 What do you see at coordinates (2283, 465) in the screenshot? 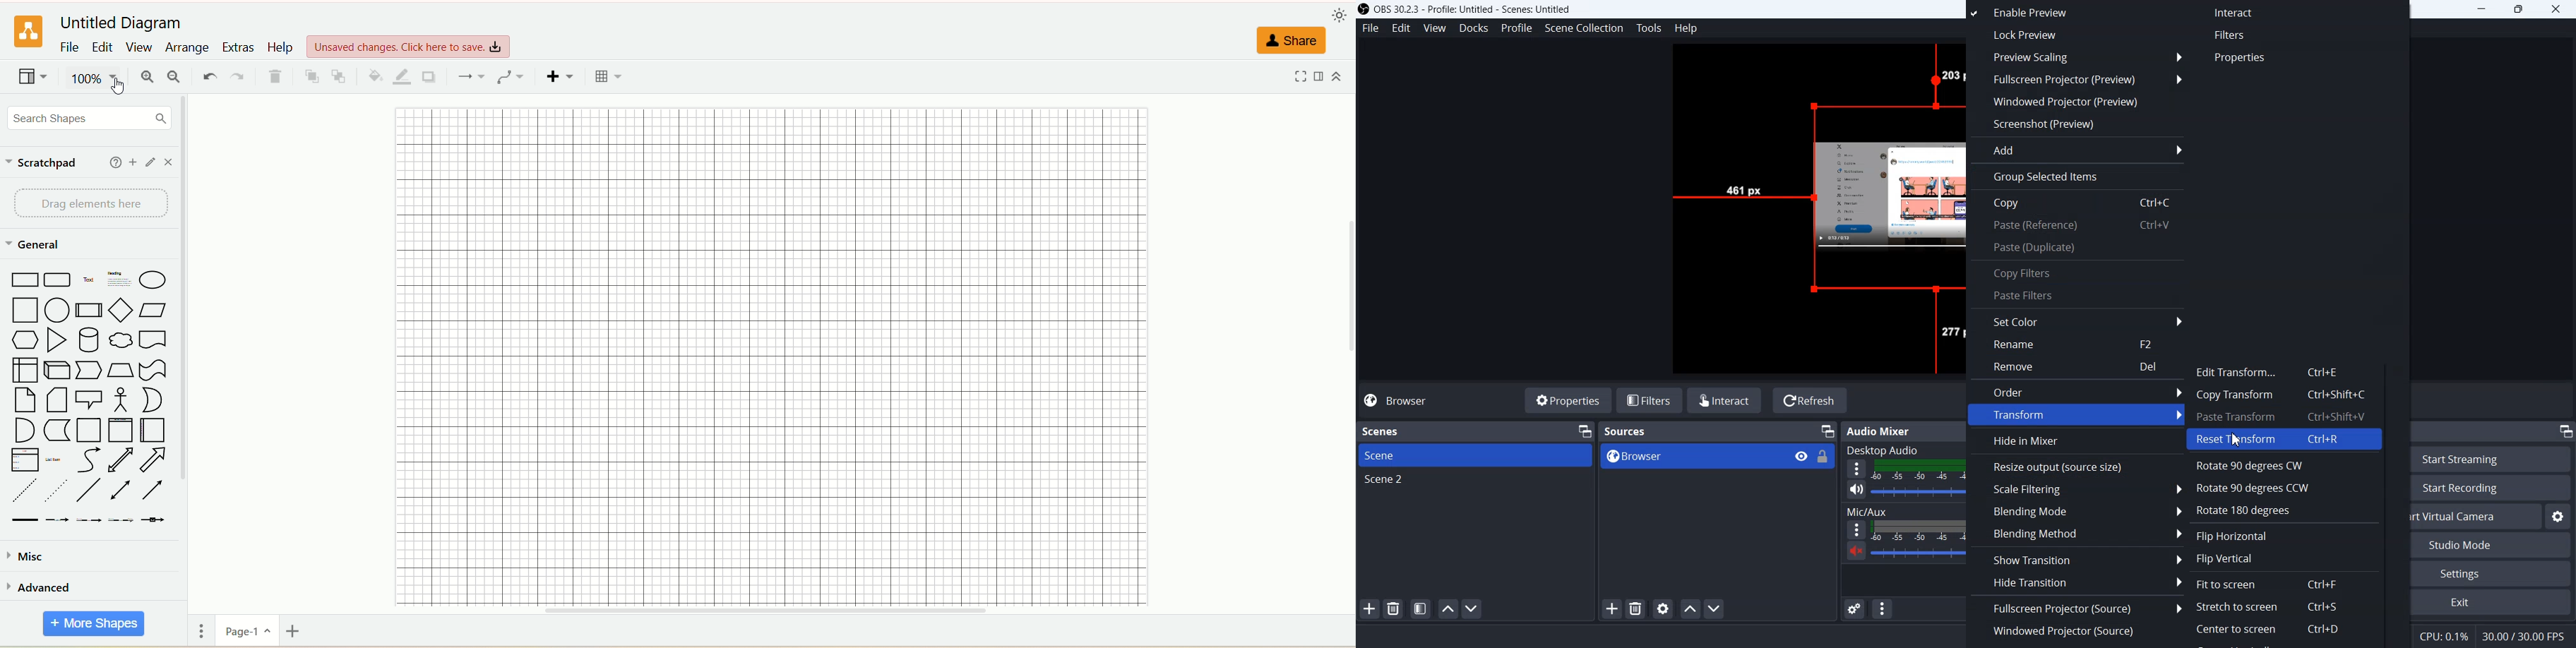
I see `Rotate 90 degree CW` at bounding box center [2283, 465].